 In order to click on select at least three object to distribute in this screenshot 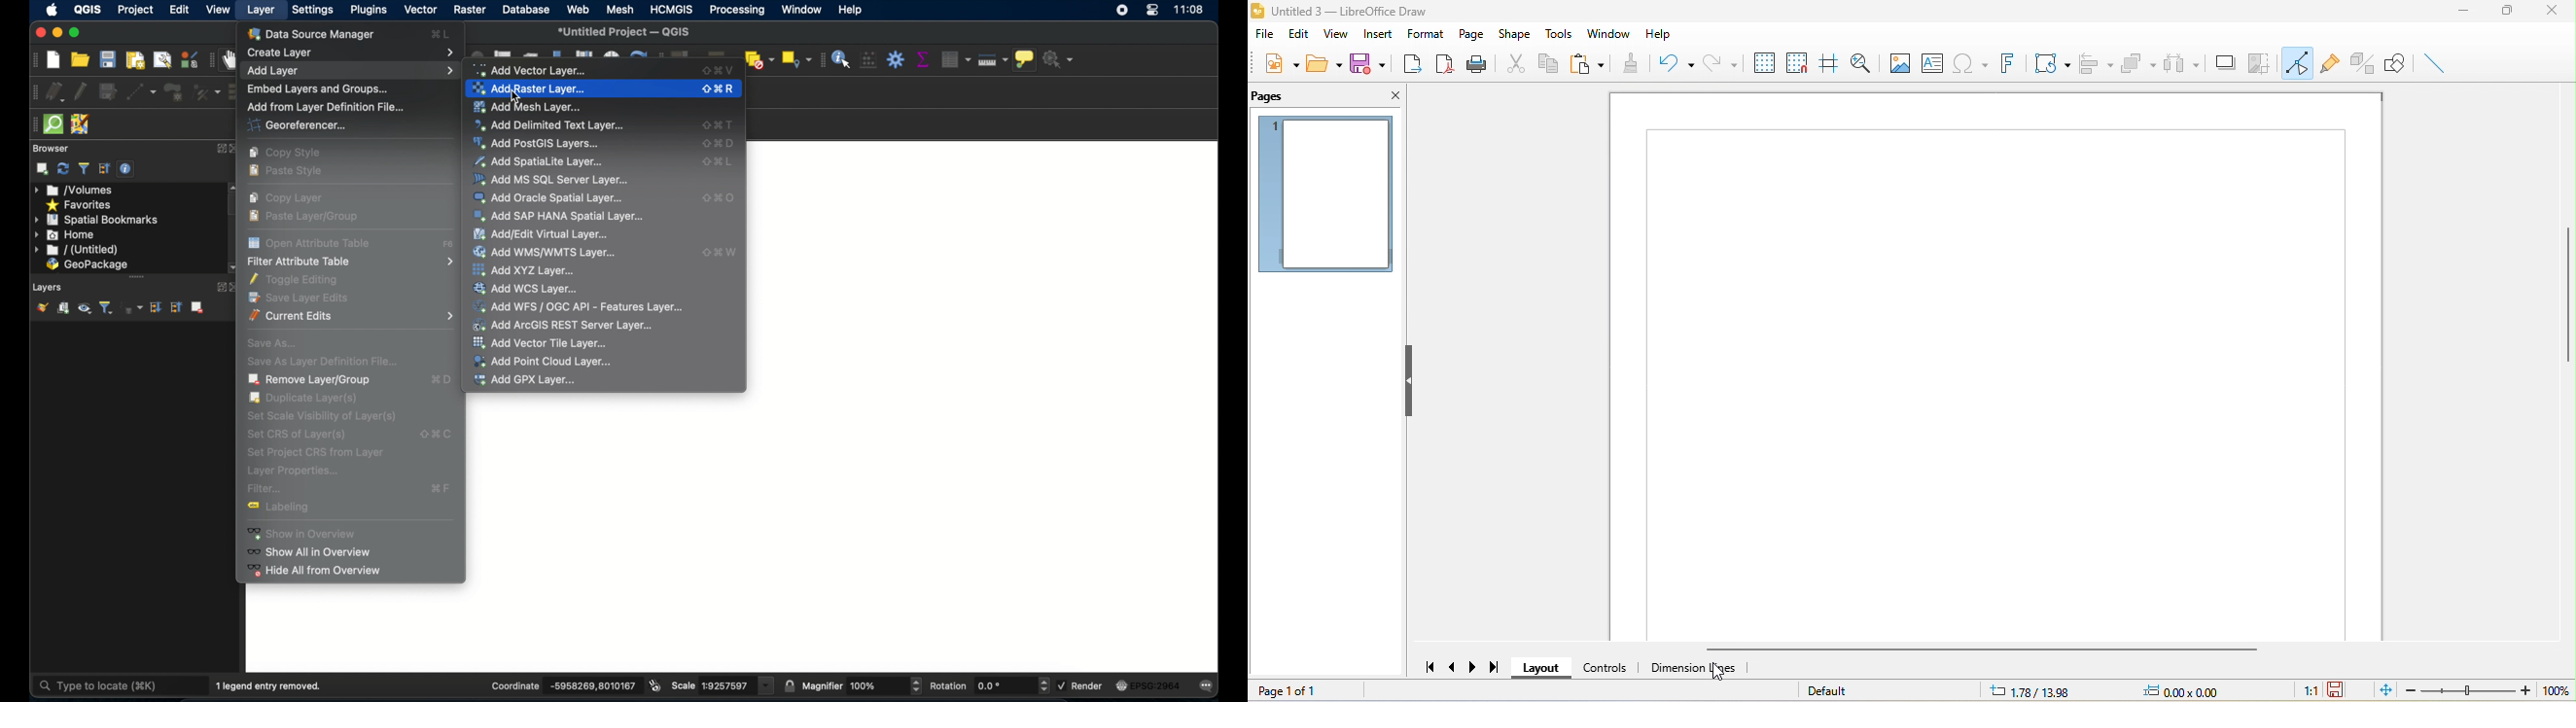, I will do `click(2182, 62)`.